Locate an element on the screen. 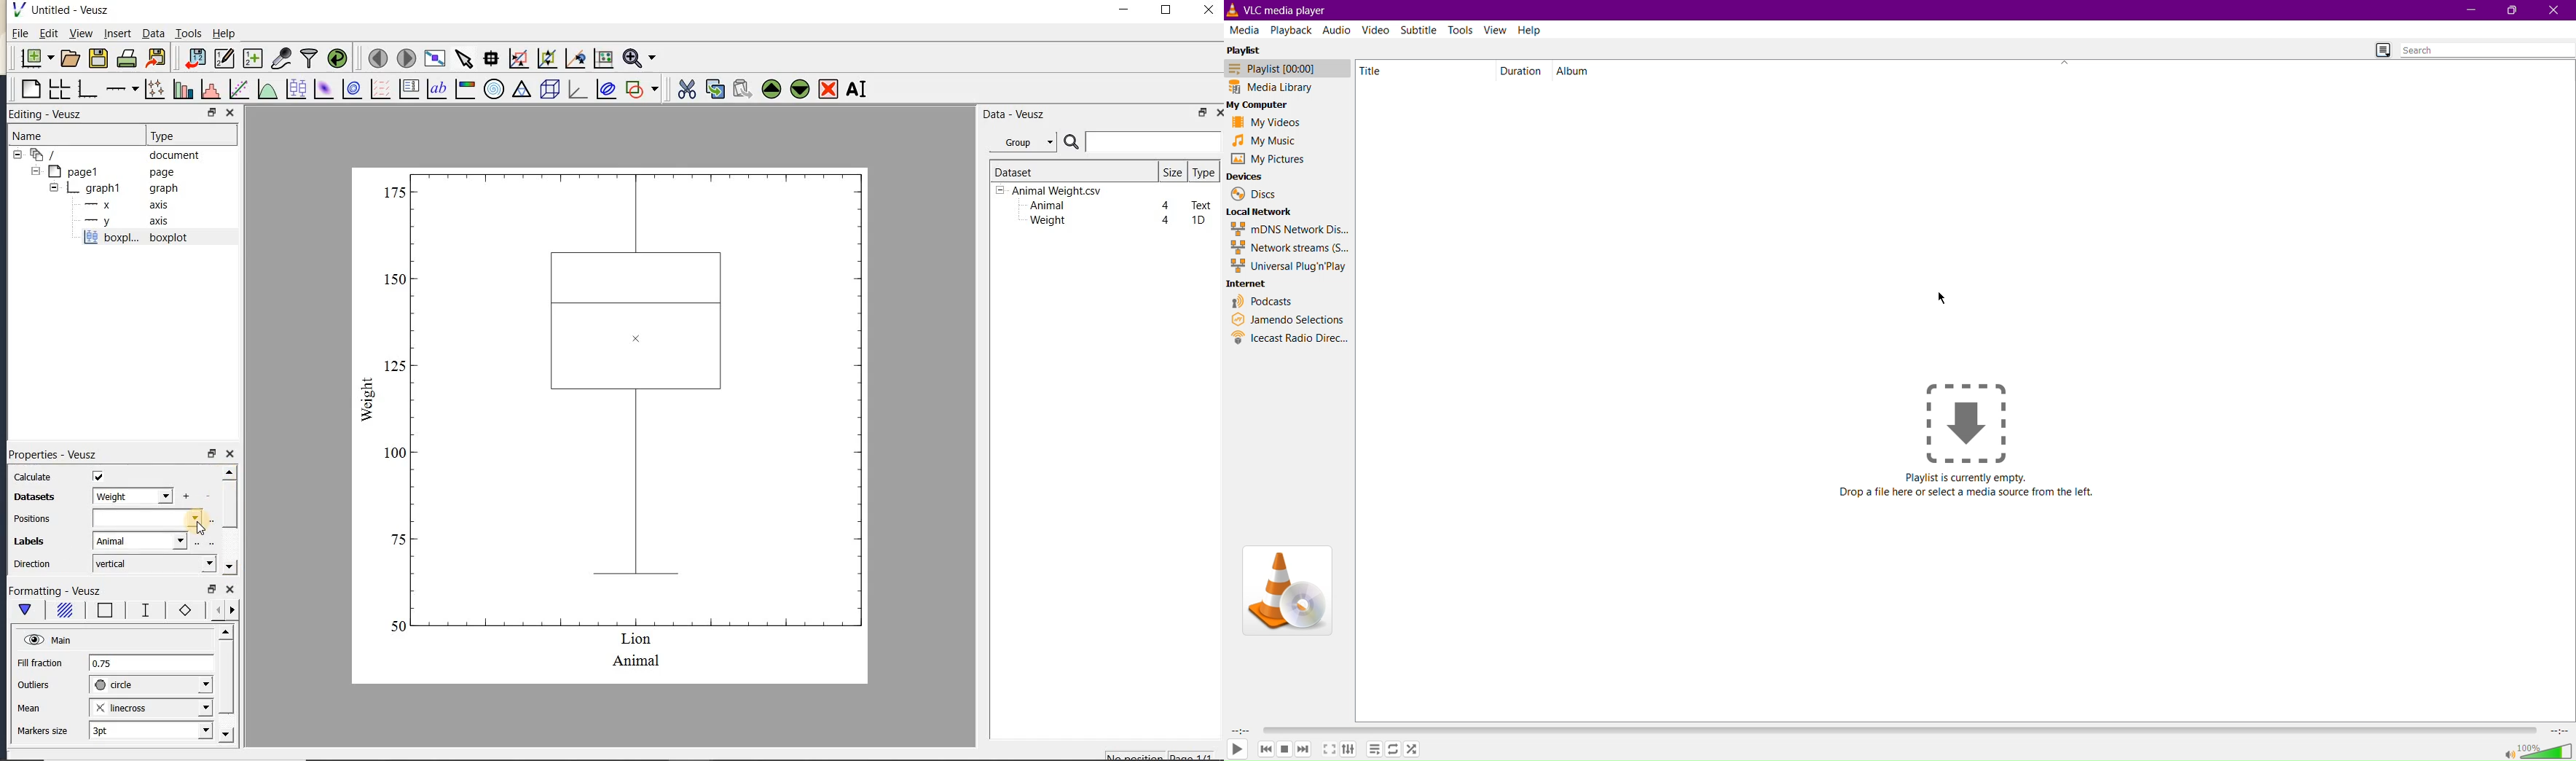 This screenshot has width=2576, height=784. Drag a file here is located at coordinates (1966, 421).